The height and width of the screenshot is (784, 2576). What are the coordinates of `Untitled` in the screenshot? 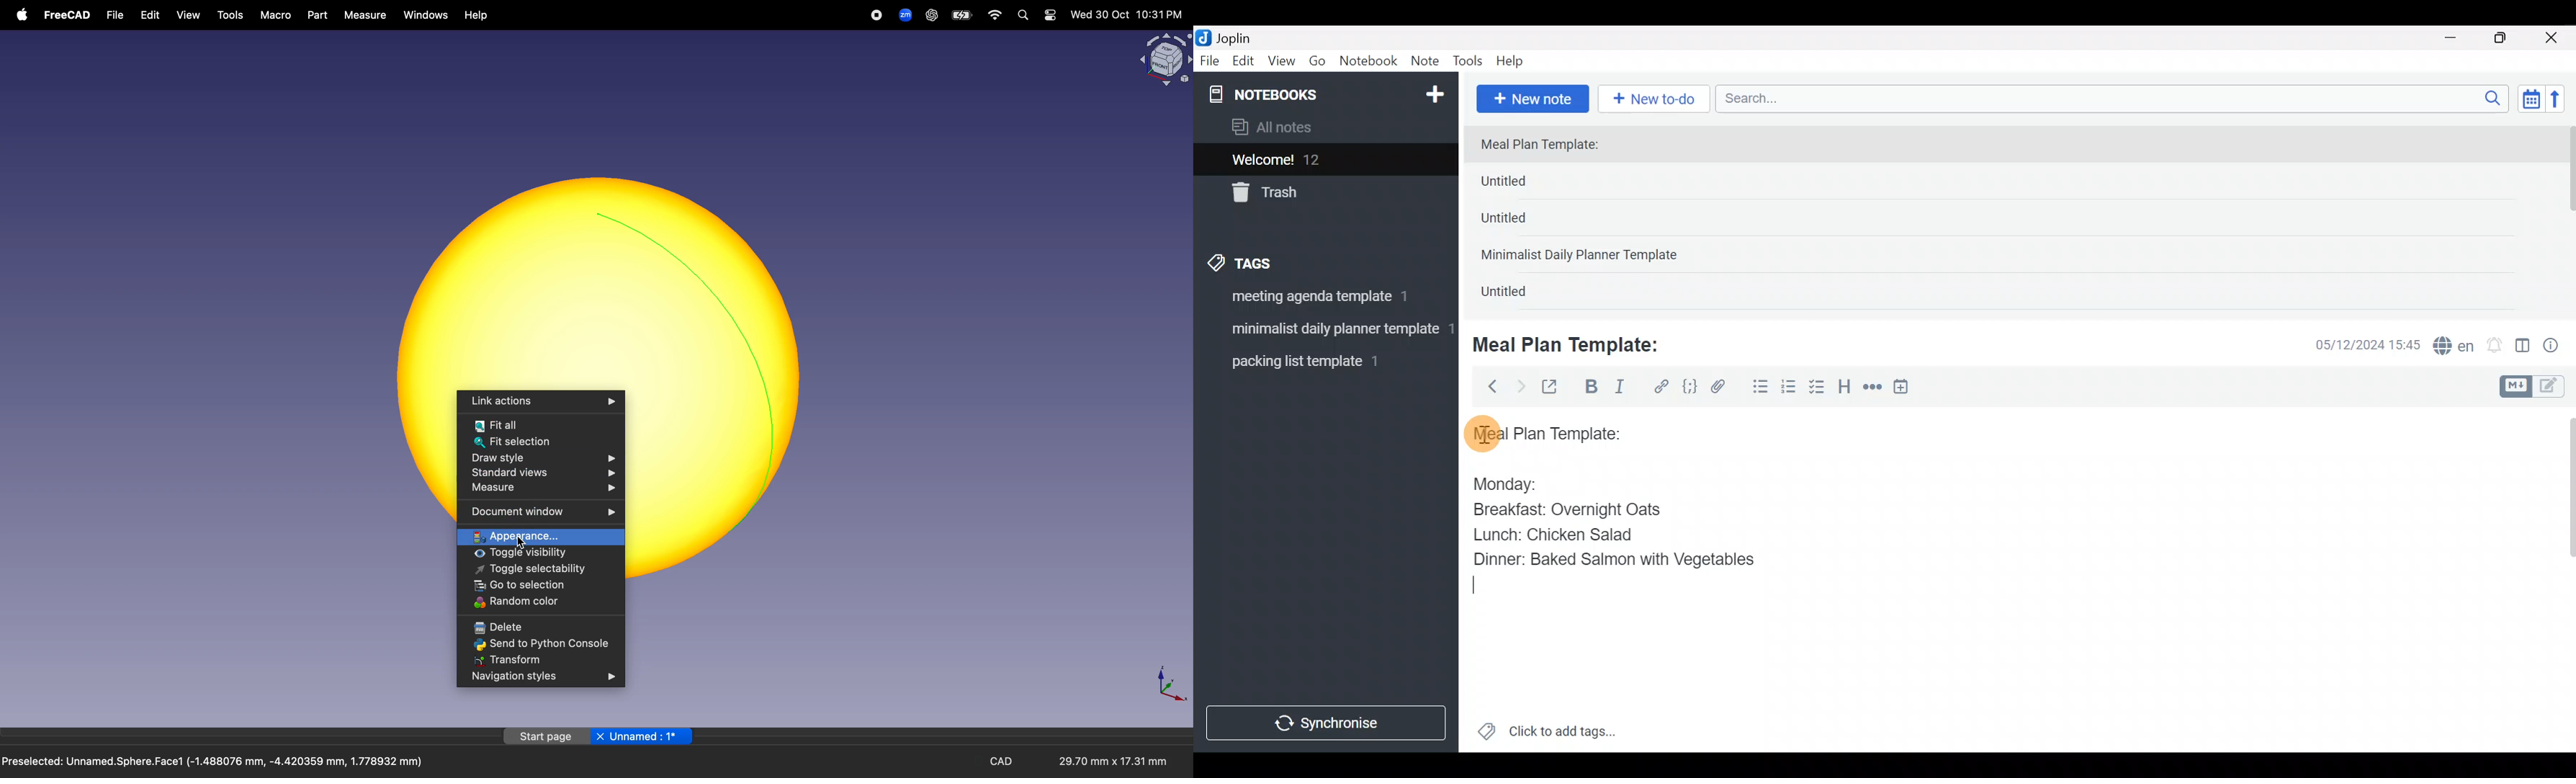 It's located at (1523, 223).